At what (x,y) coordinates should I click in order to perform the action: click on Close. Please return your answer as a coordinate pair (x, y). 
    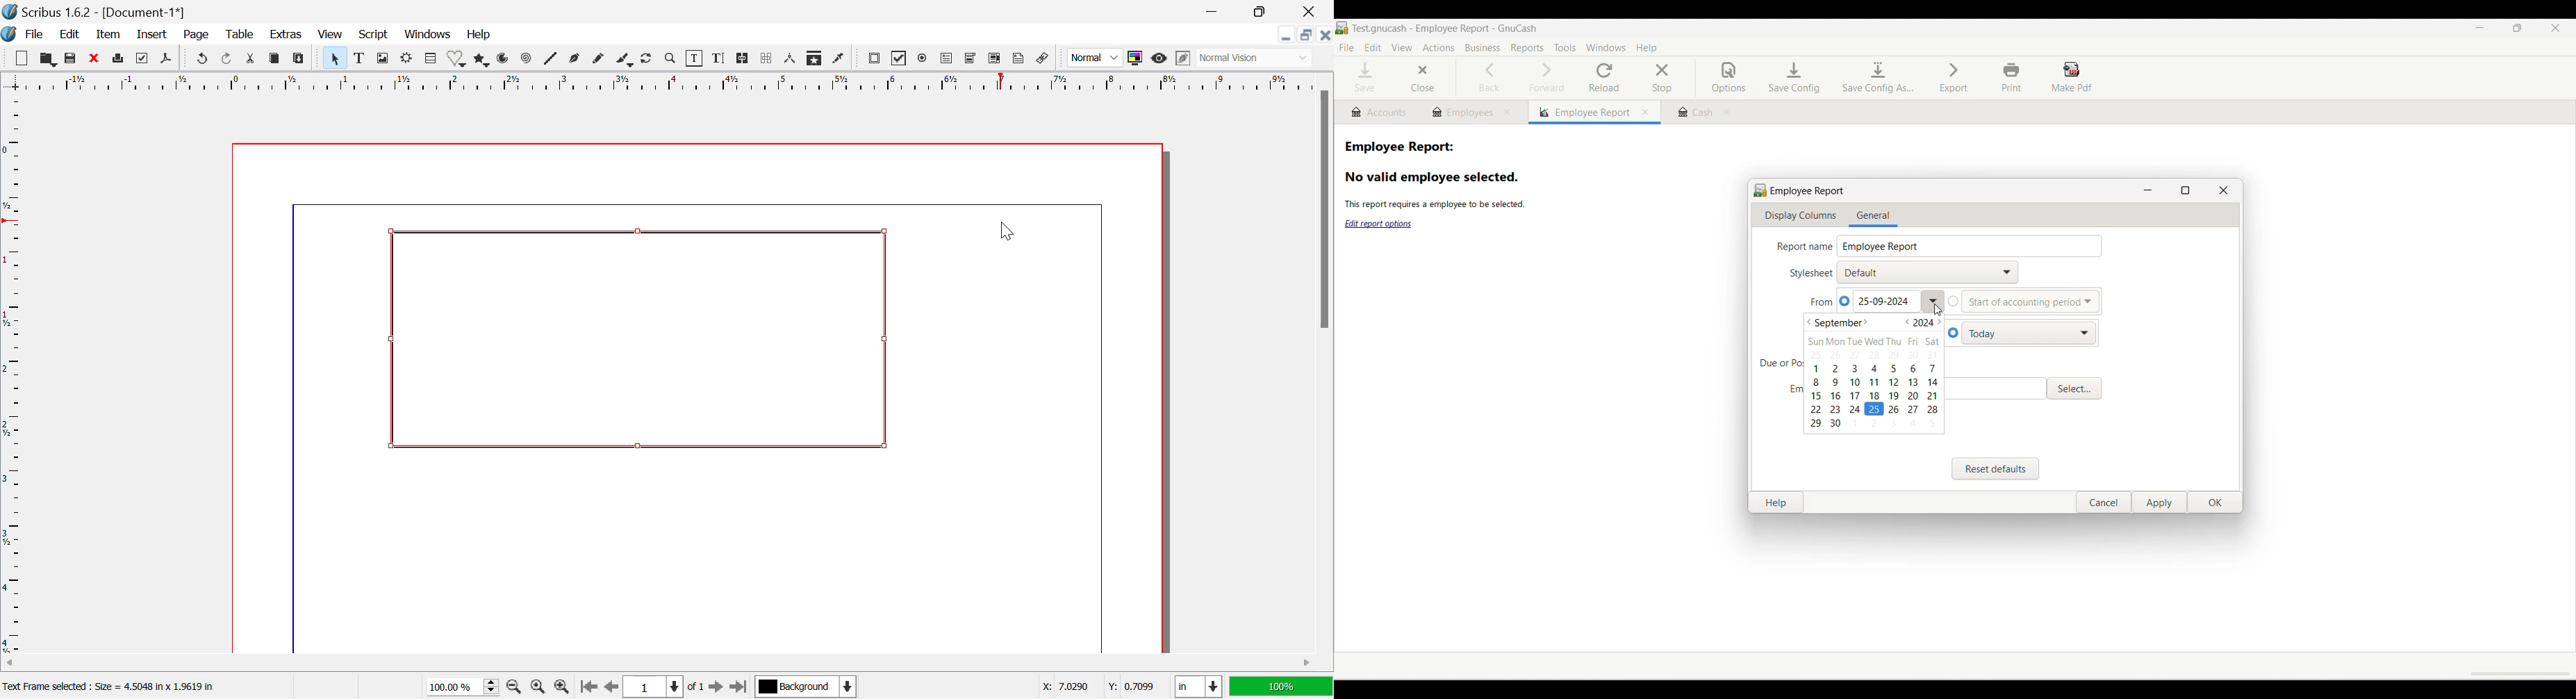
    Looking at the image, I should click on (1310, 11).